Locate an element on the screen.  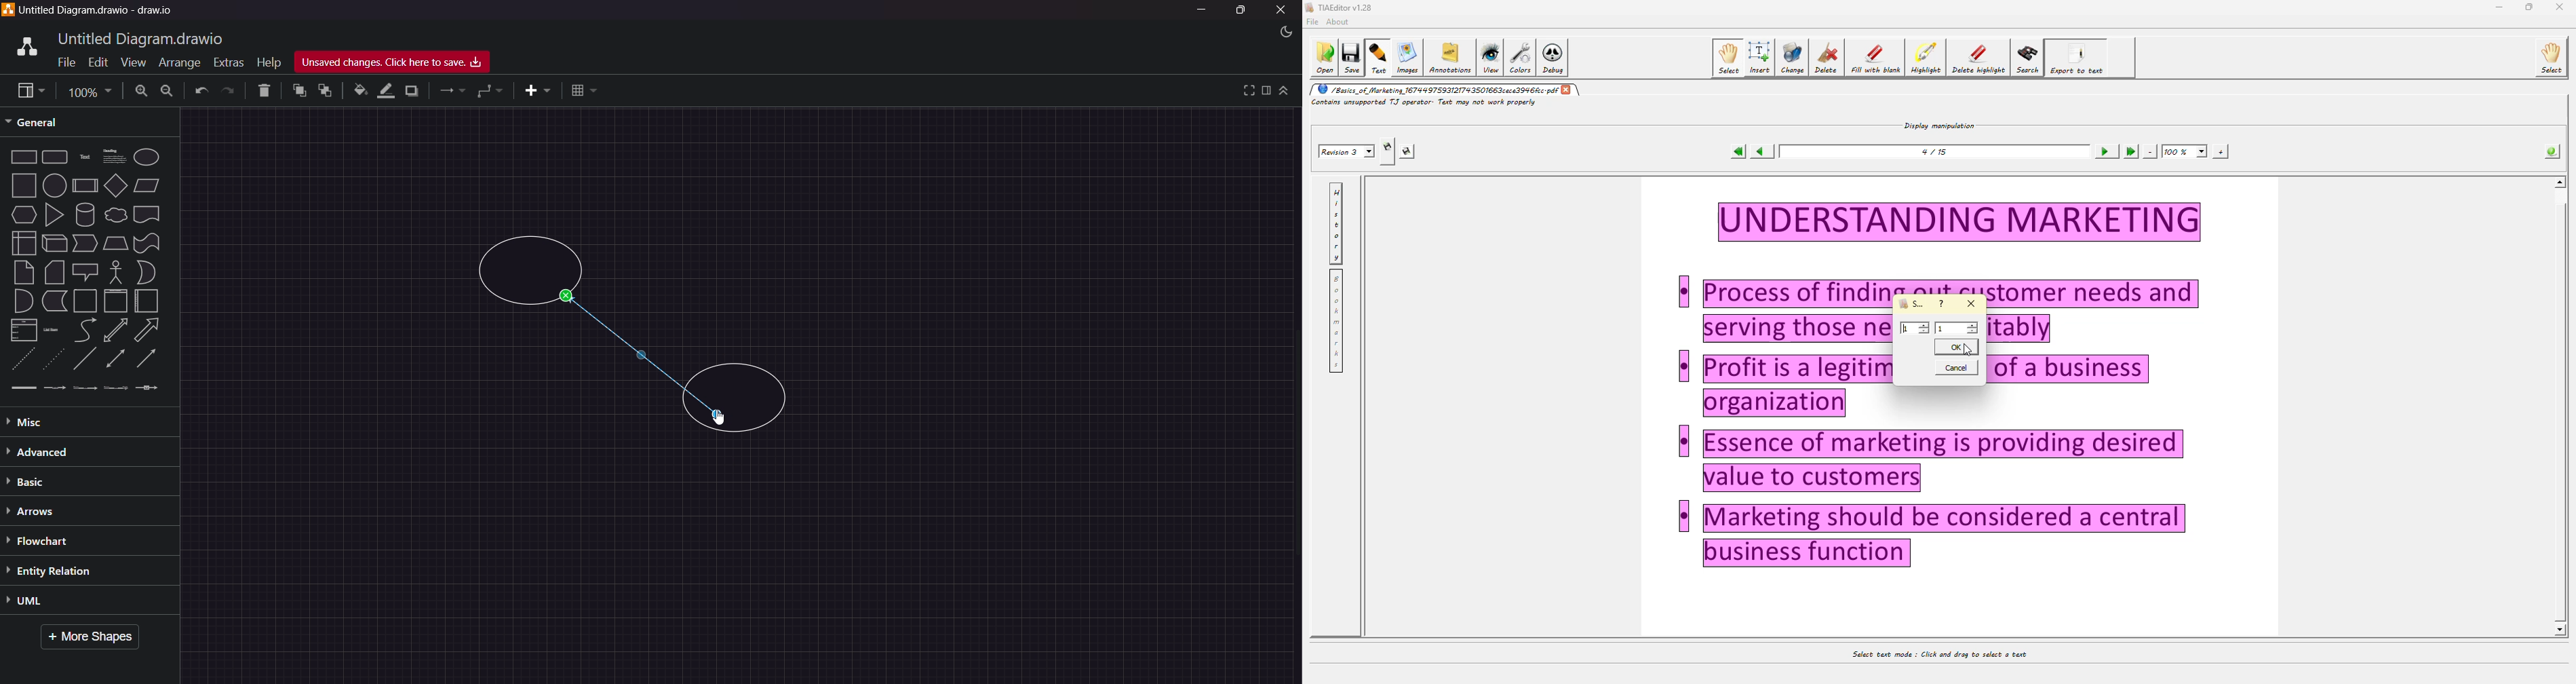
to front is located at coordinates (298, 91).